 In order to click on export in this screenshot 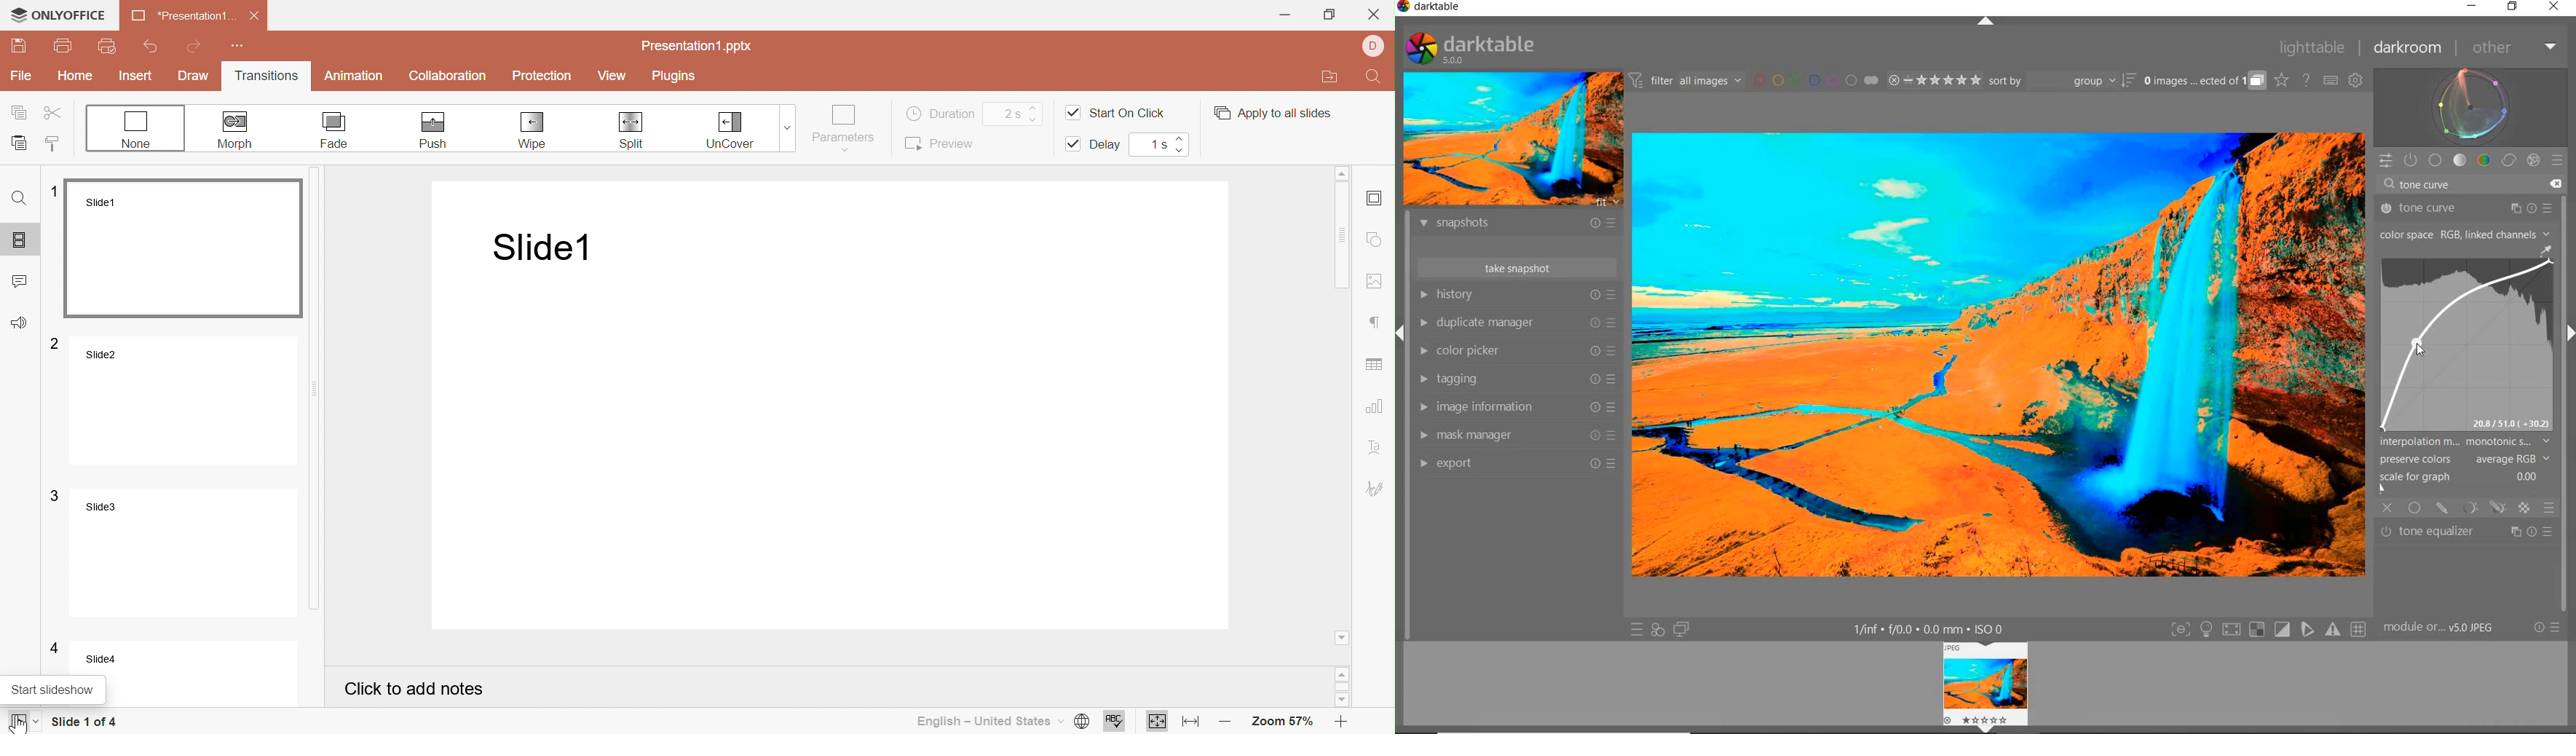, I will do `click(1519, 465)`.